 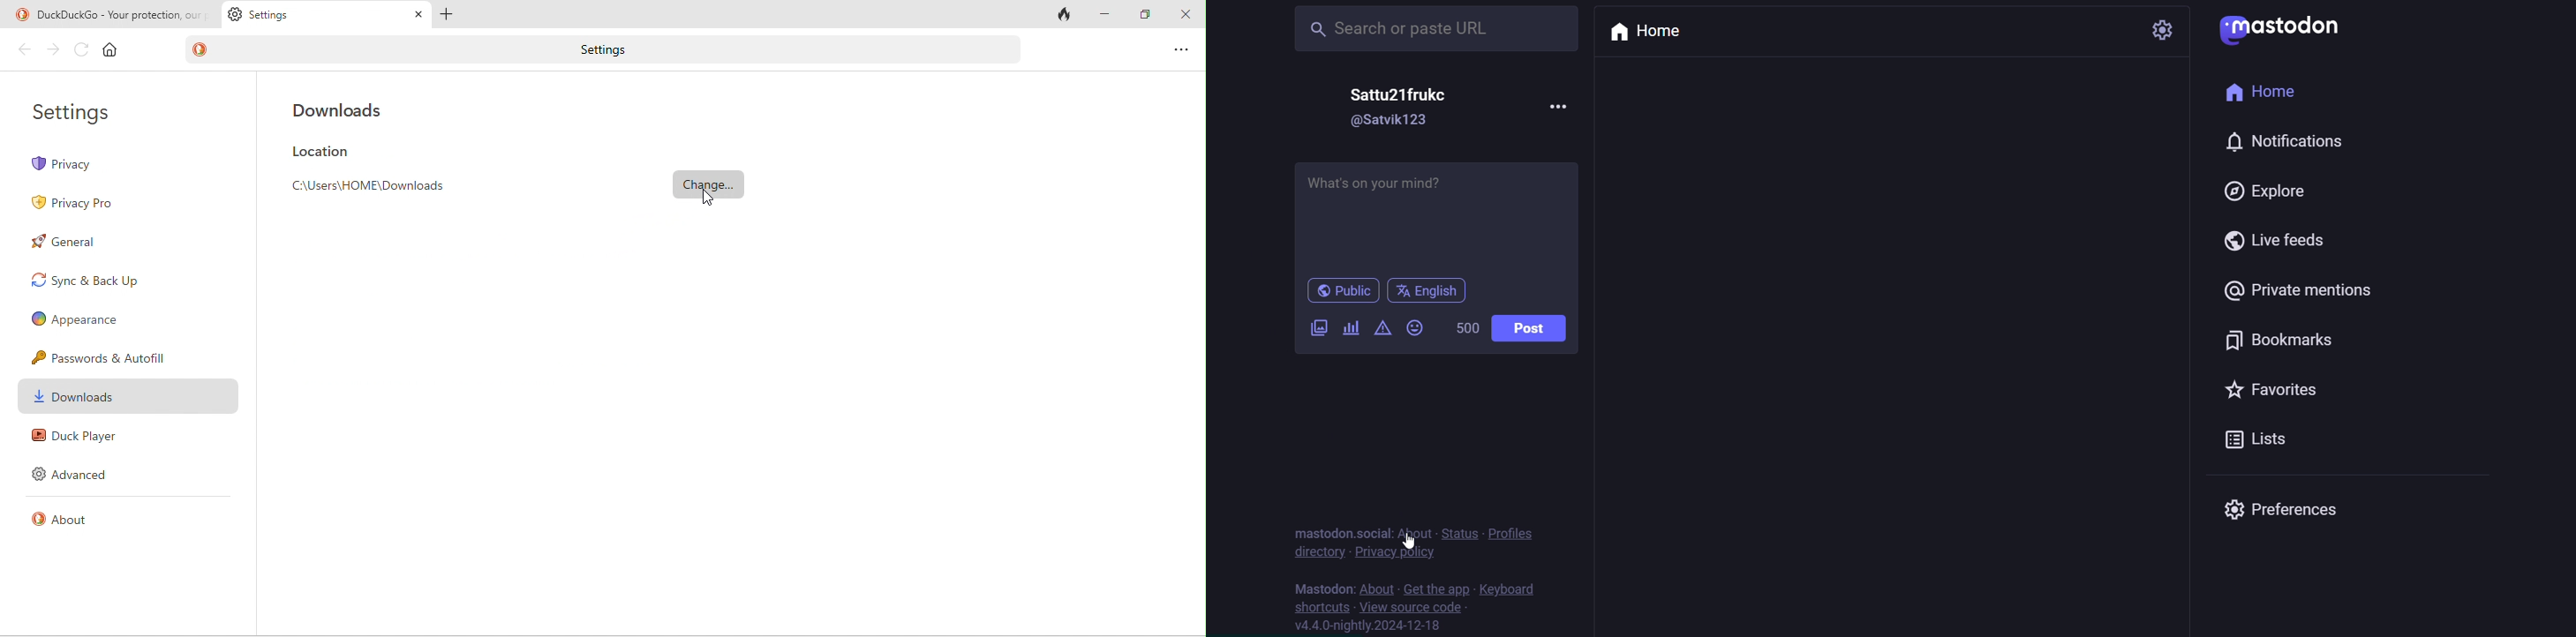 What do you see at coordinates (2262, 88) in the screenshot?
I see `home` at bounding box center [2262, 88].